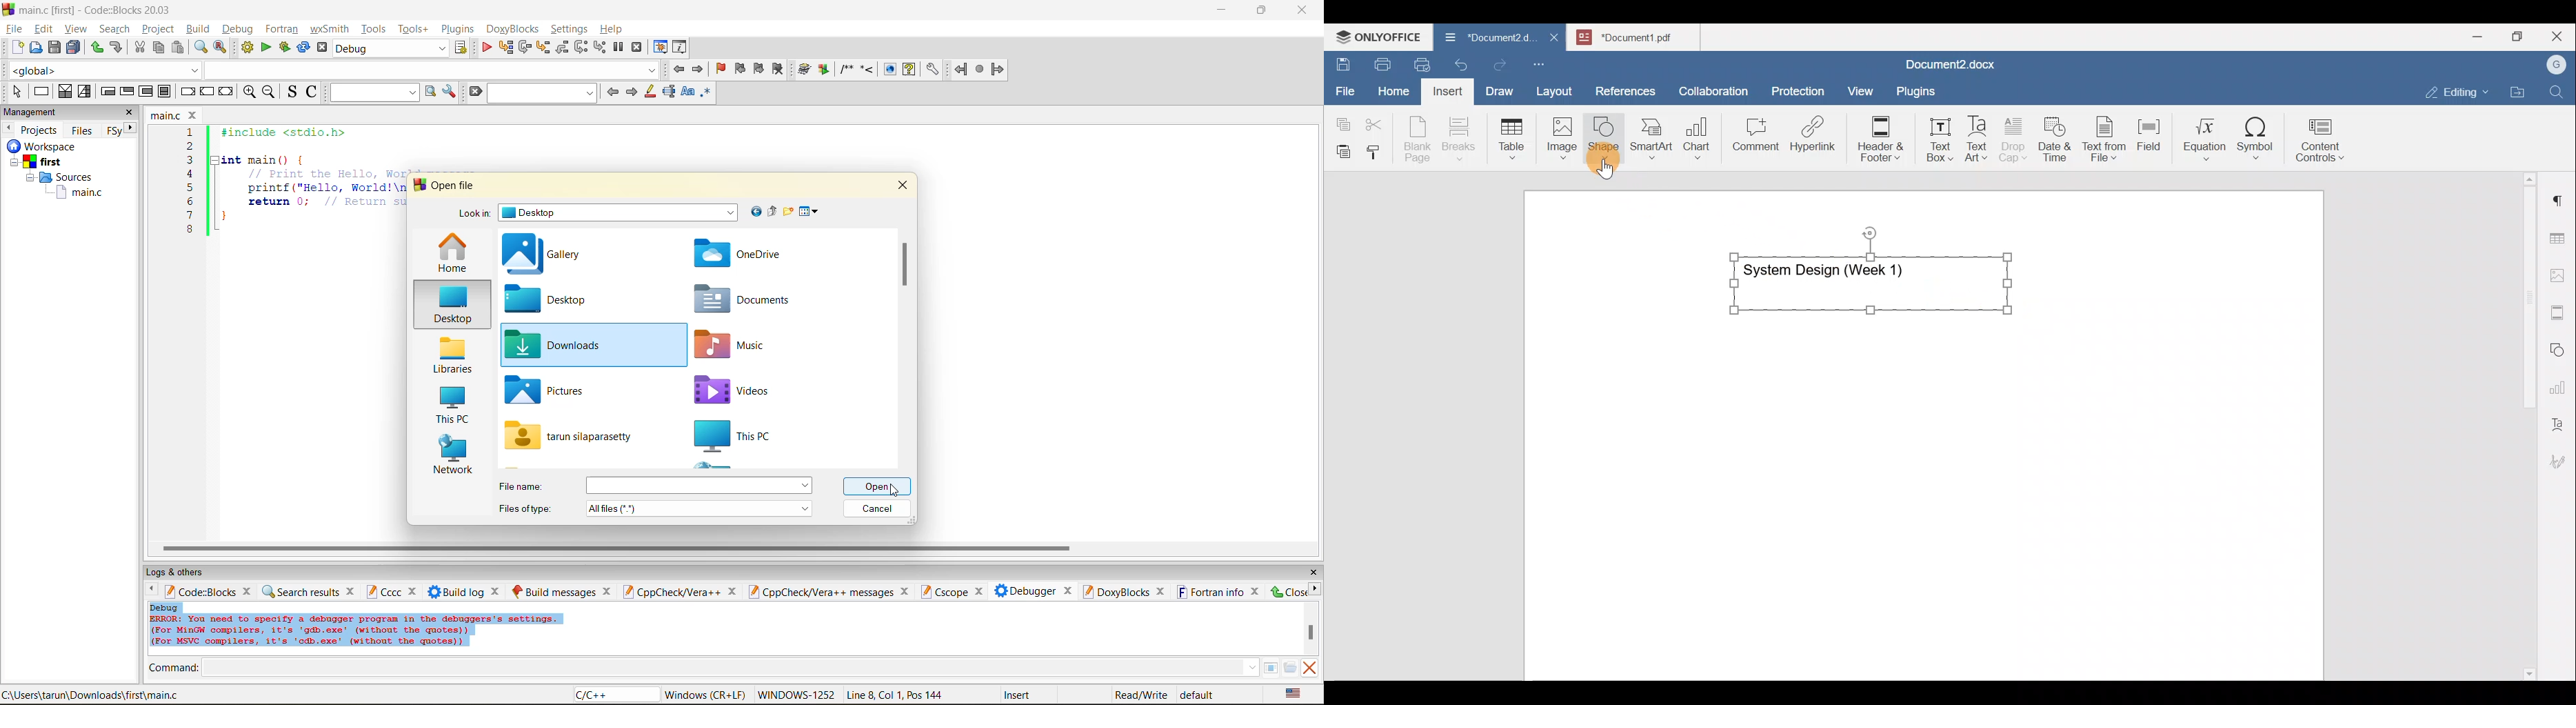  Describe the element at coordinates (613, 29) in the screenshot. I see `help` at that location.